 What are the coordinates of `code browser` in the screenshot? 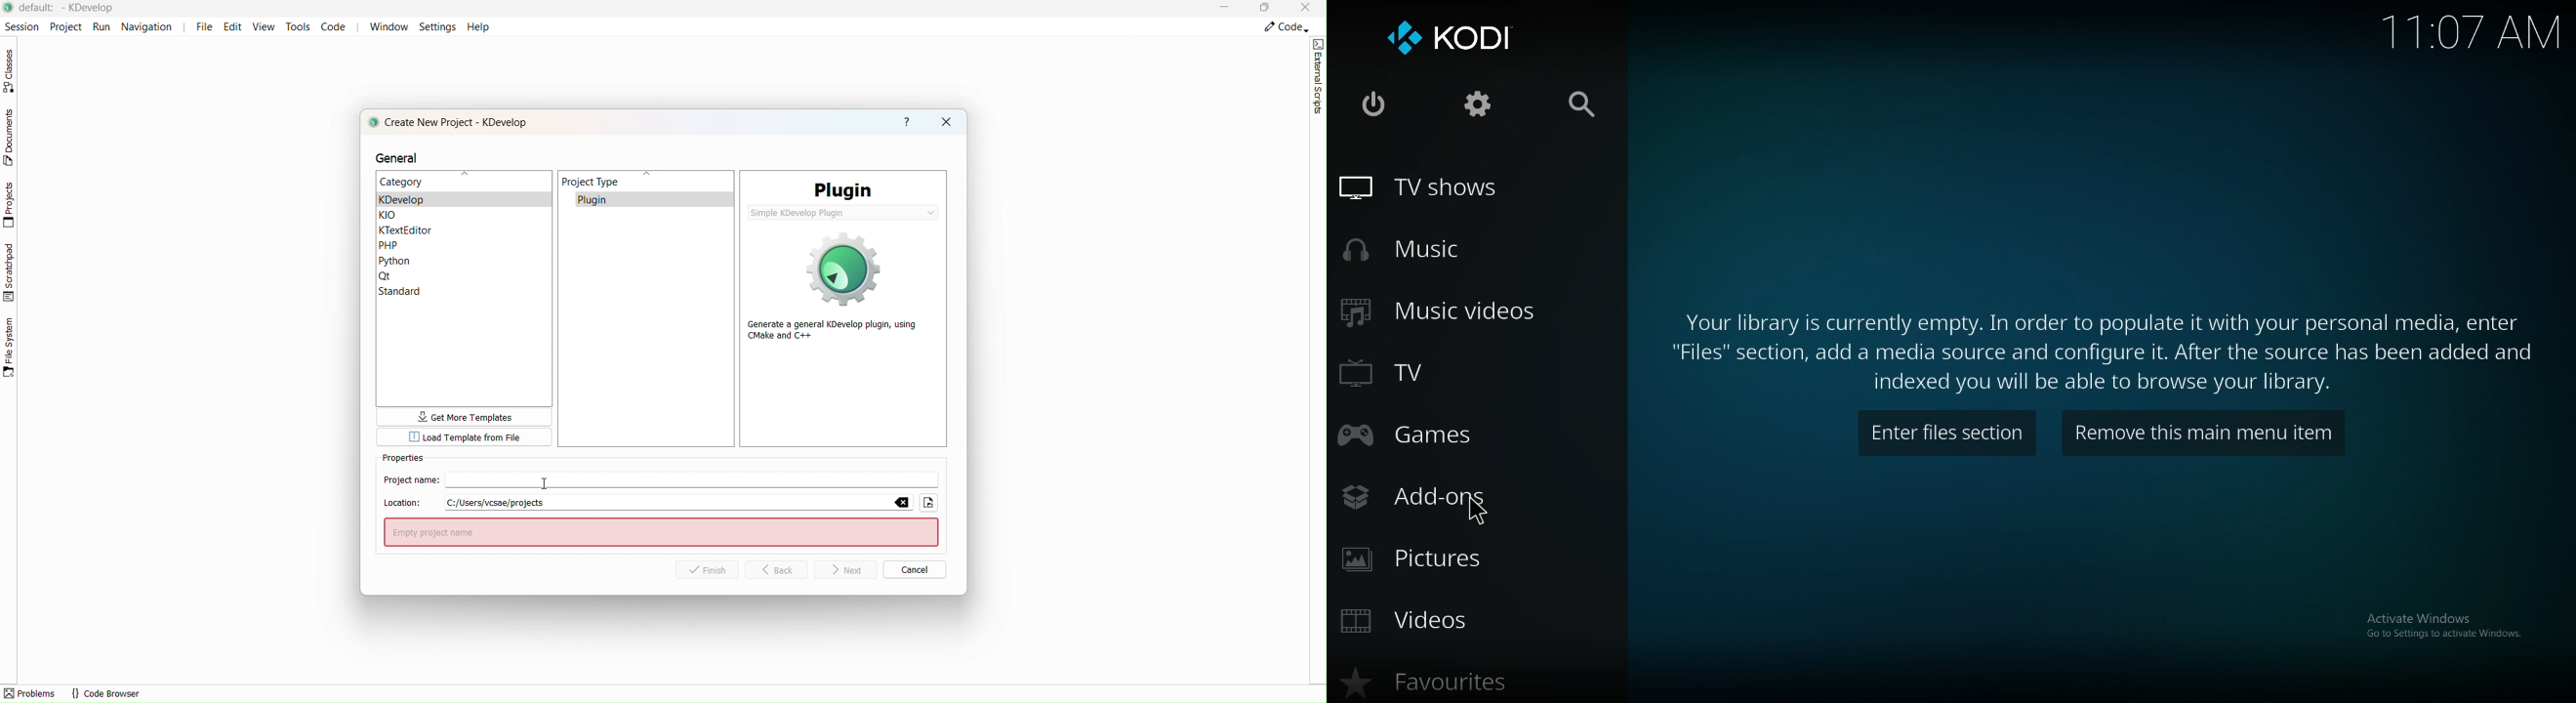 It's located at (106, 693).